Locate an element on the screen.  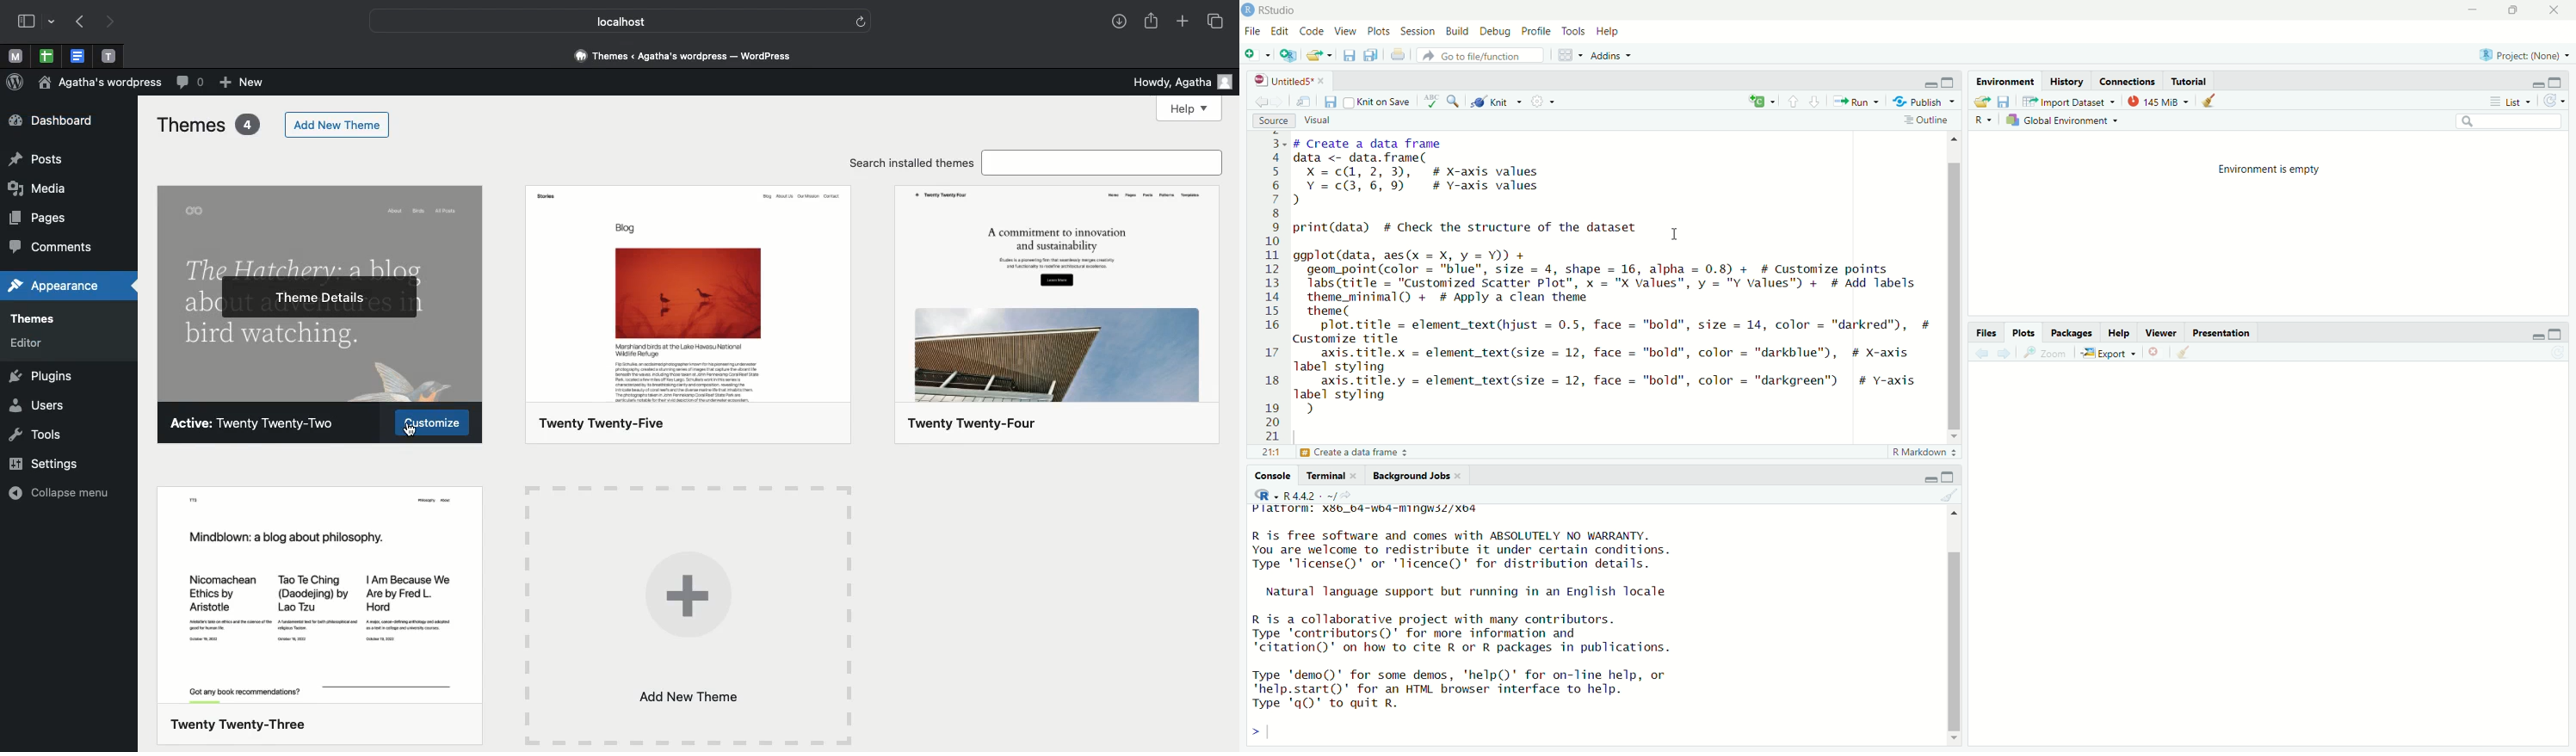
Source is located at coordinates (1273, 122).